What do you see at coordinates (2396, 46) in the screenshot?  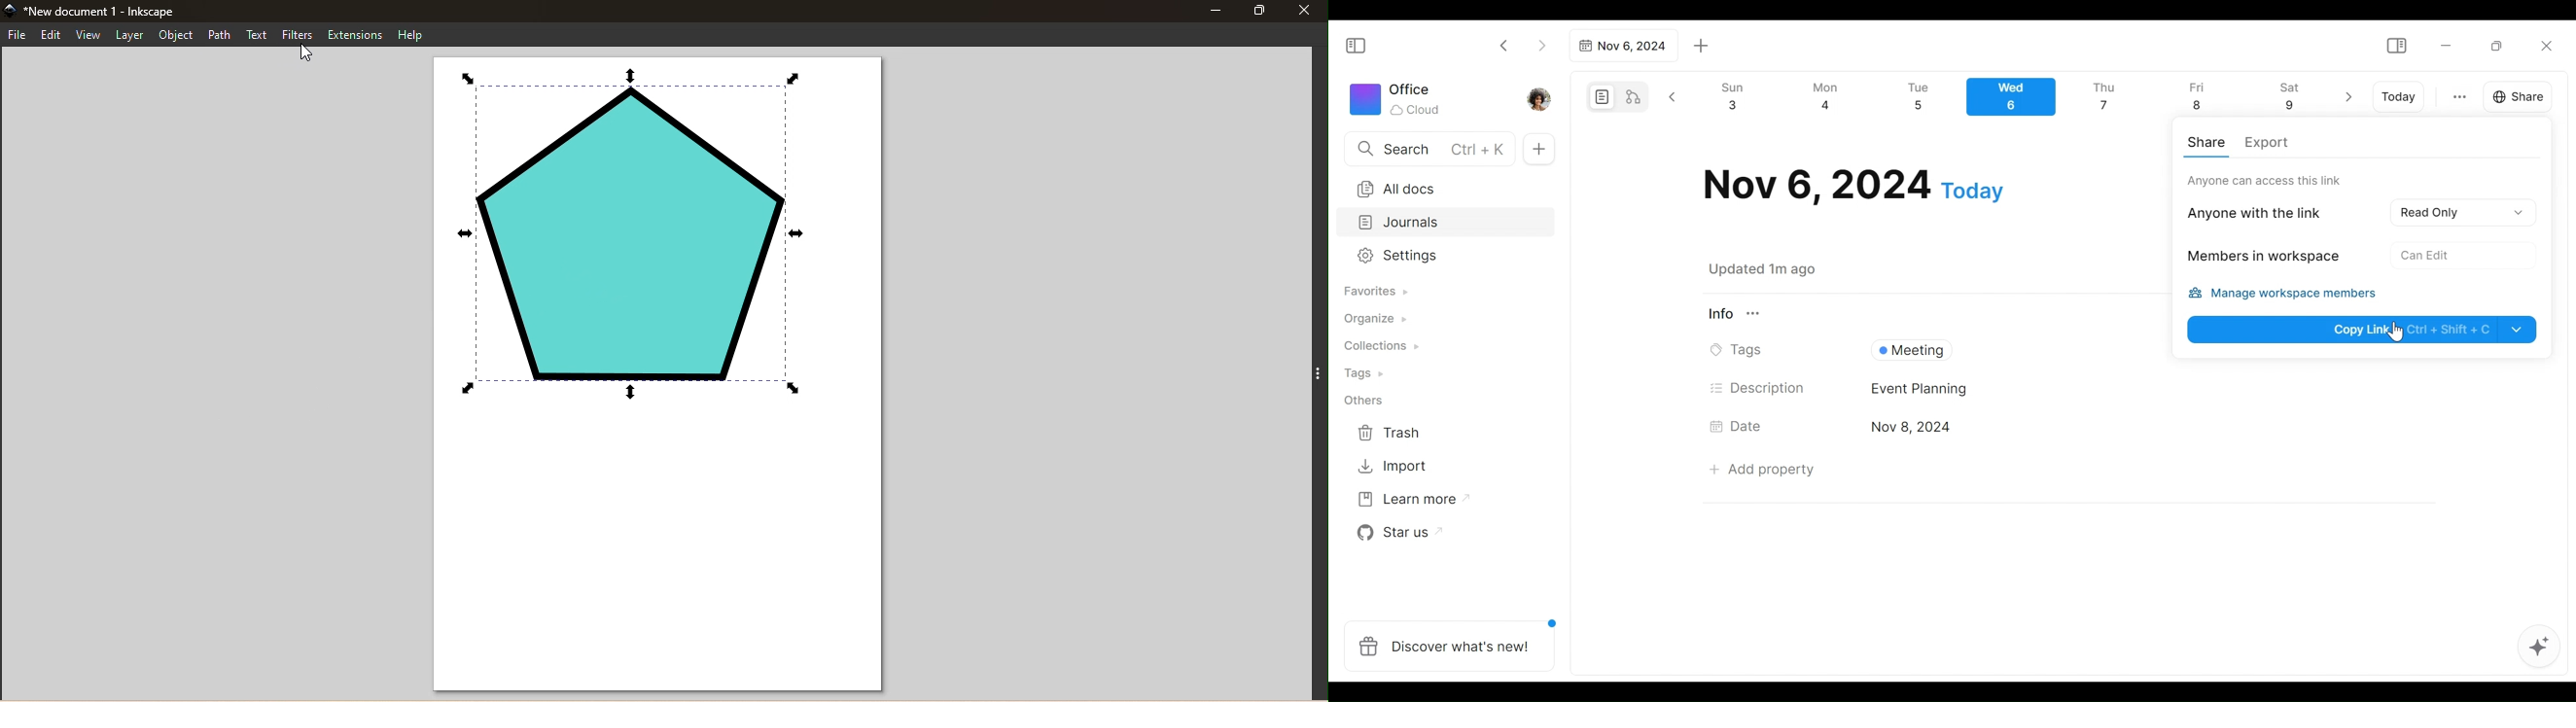 I see `Show/Hide Sidebar` at bounding box center [2396, 46].